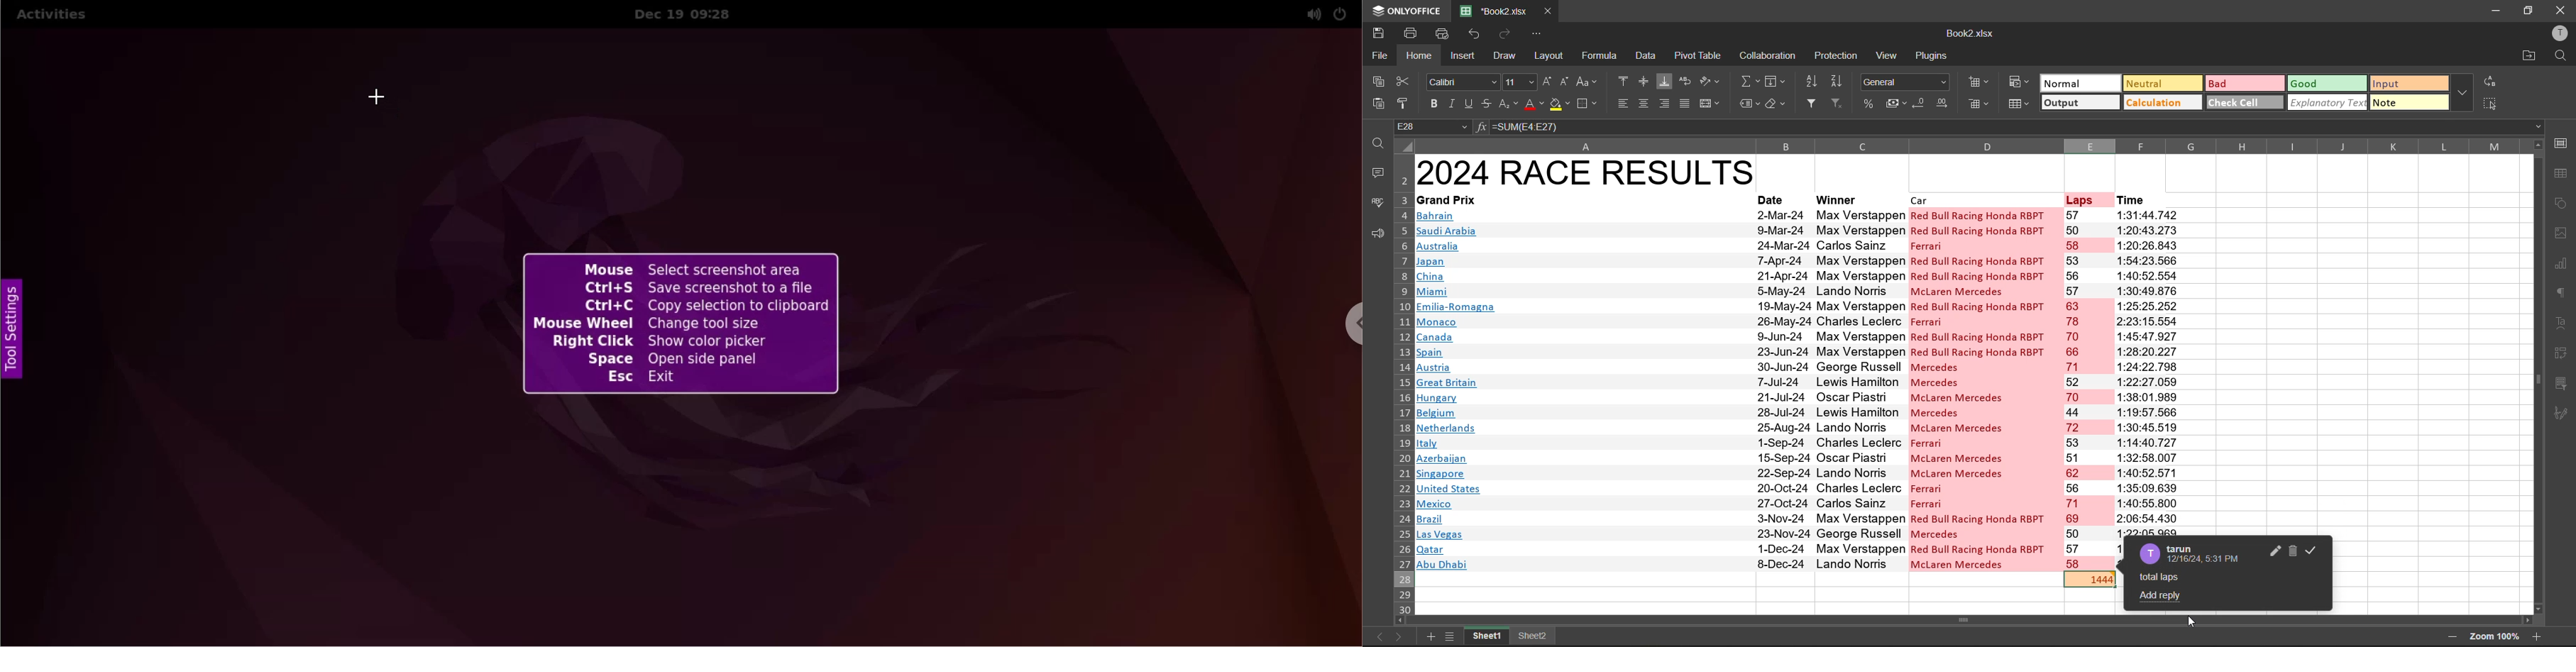 The image size is (2576, 672). What do you see at coordinates (1379, 33) in the screenshot?
I see `save` at bounding box center [1379, 33].